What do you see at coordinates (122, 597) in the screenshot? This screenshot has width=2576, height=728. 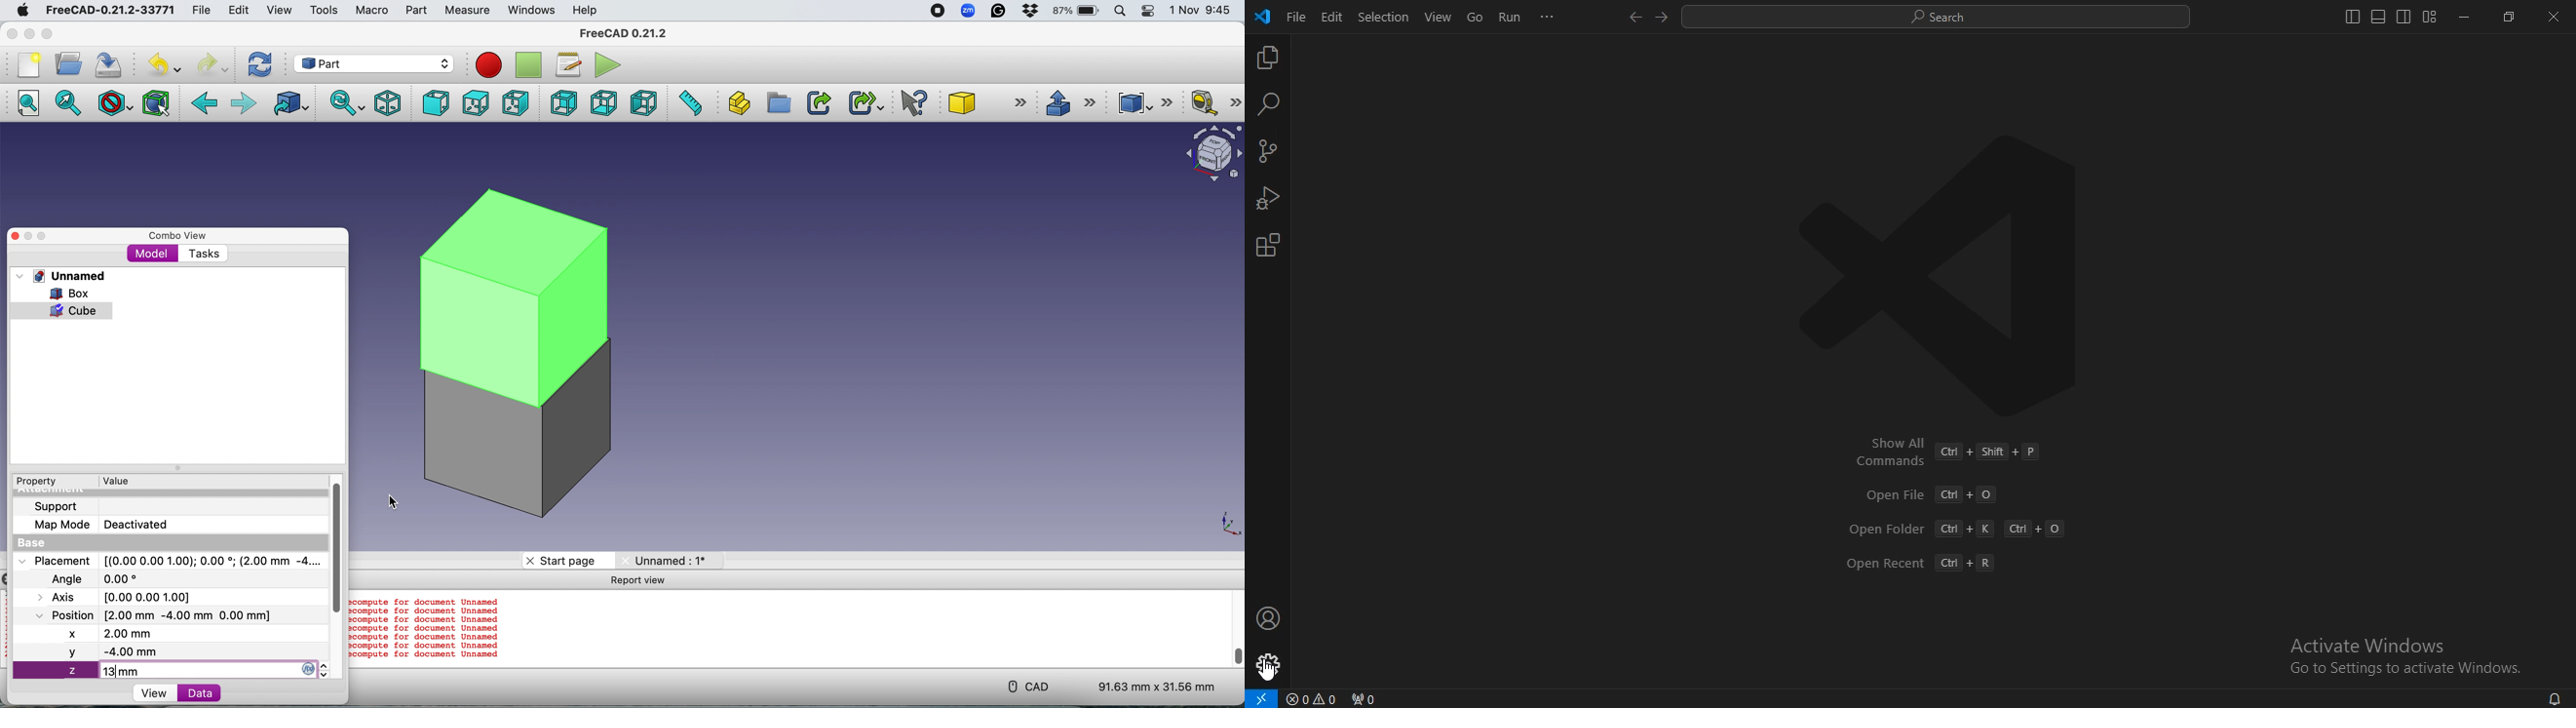 I see `Axis [0.00 0.00 1.00]` at bounding box center [122, 597].